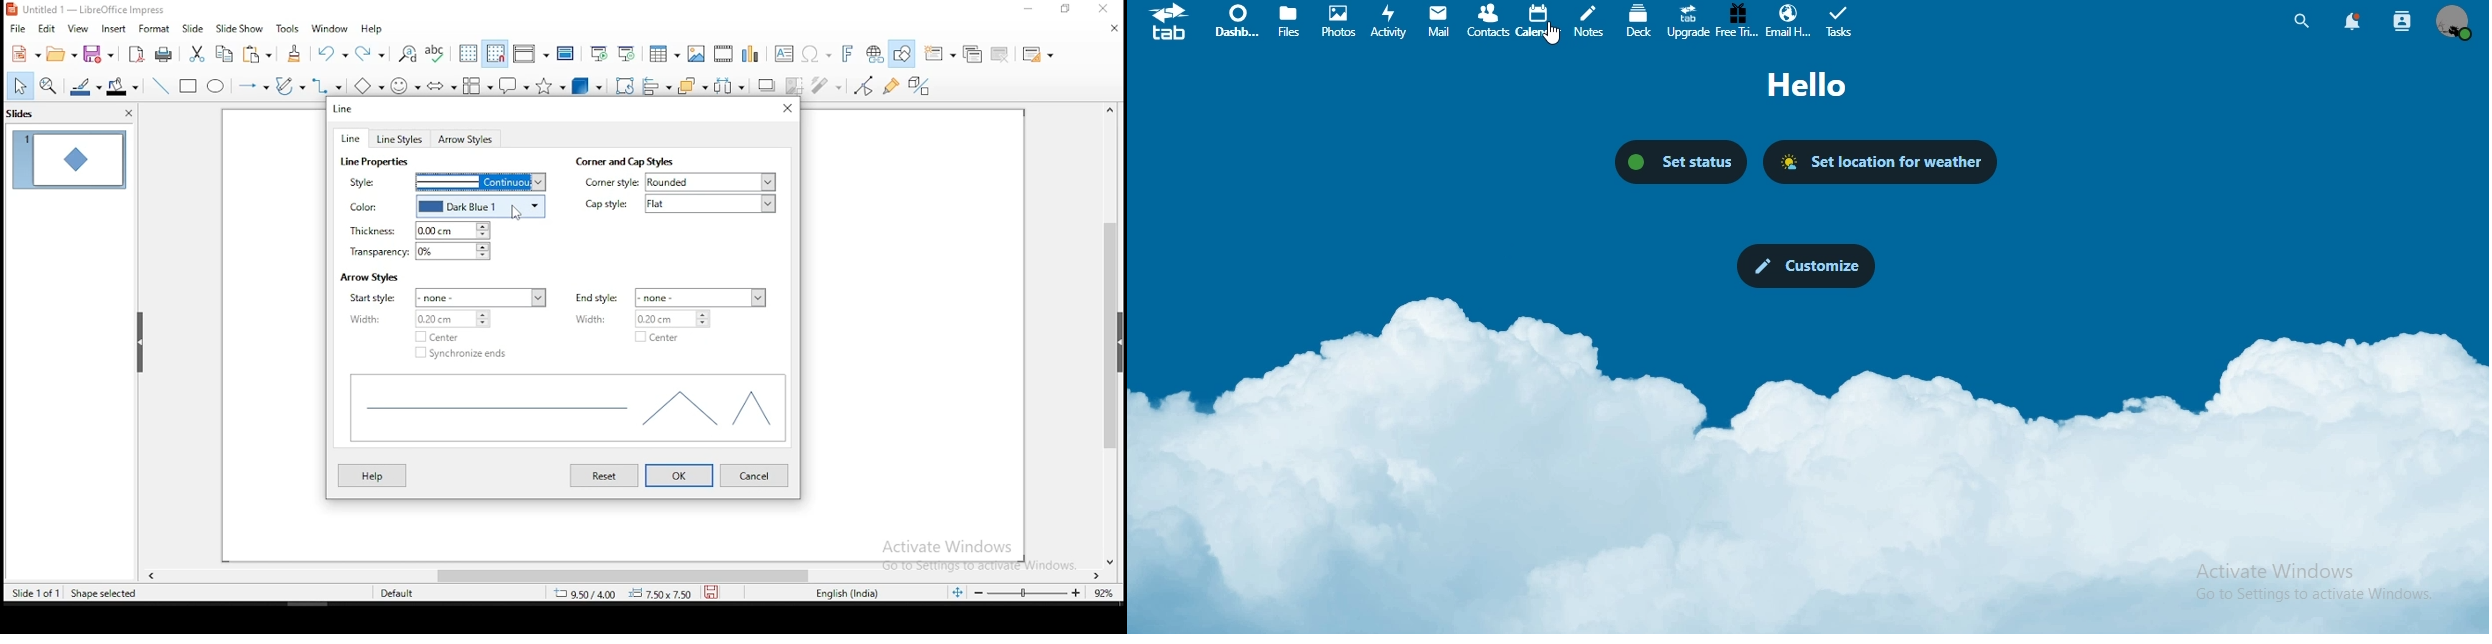  I want to click on ellipse, so click(217, 88).